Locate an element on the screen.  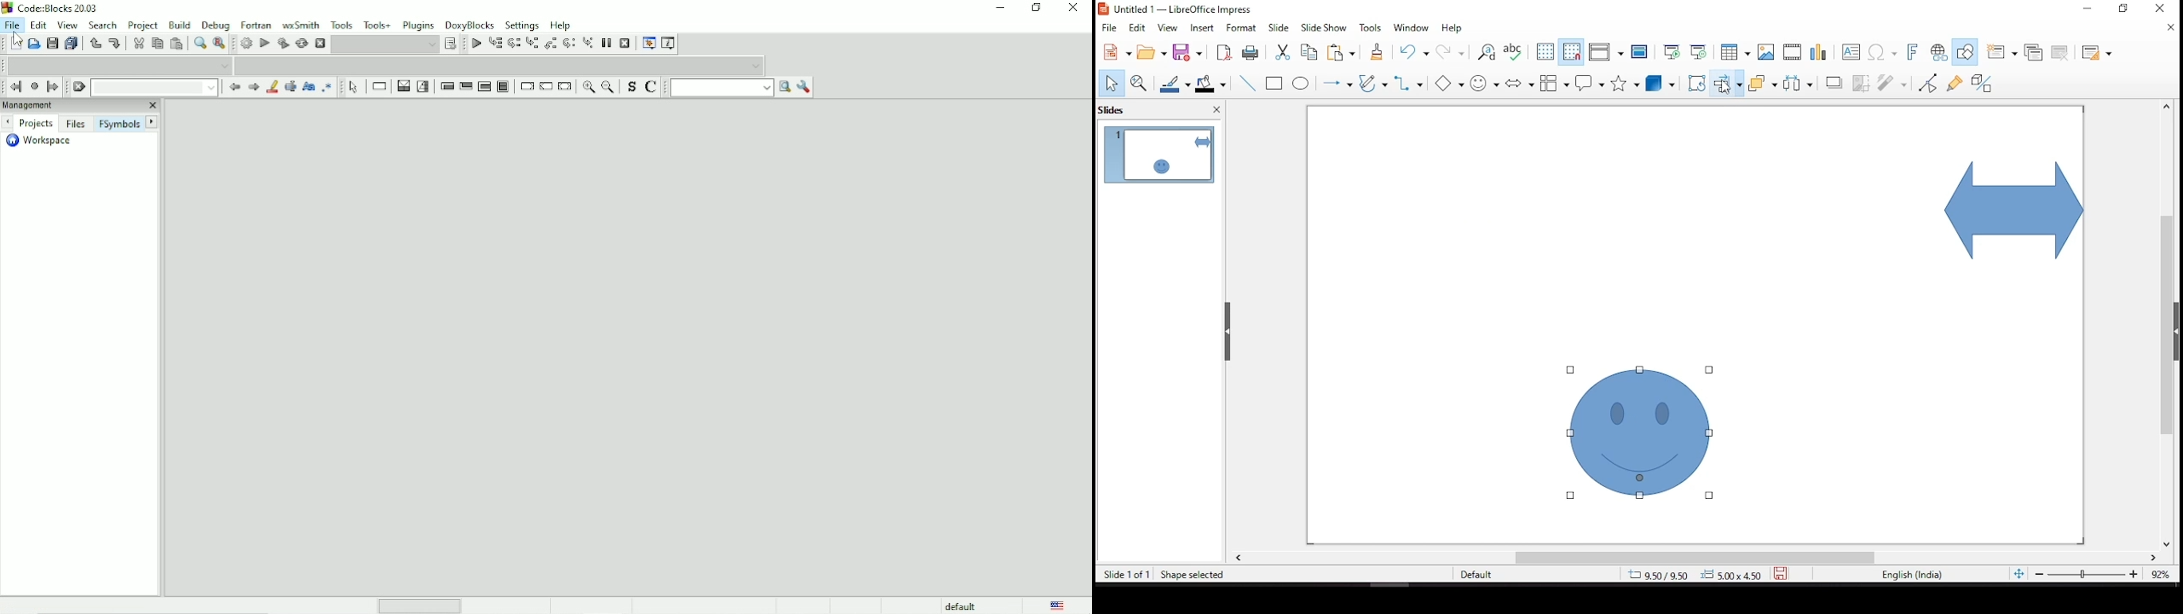
mouse pointer is located at coordinates (1727, 87).